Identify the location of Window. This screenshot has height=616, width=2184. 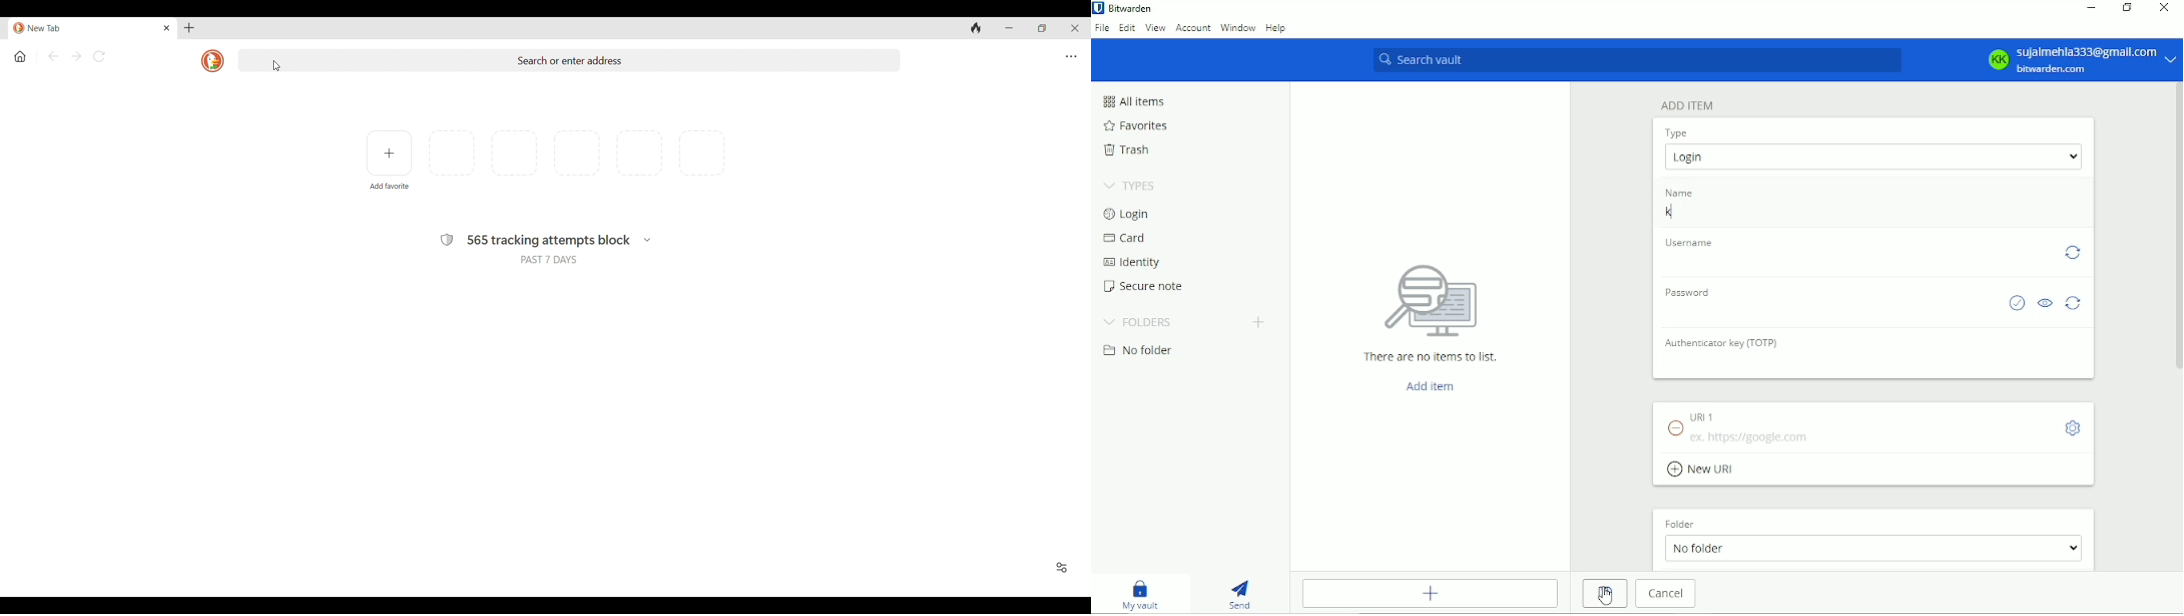
(1237, 28).